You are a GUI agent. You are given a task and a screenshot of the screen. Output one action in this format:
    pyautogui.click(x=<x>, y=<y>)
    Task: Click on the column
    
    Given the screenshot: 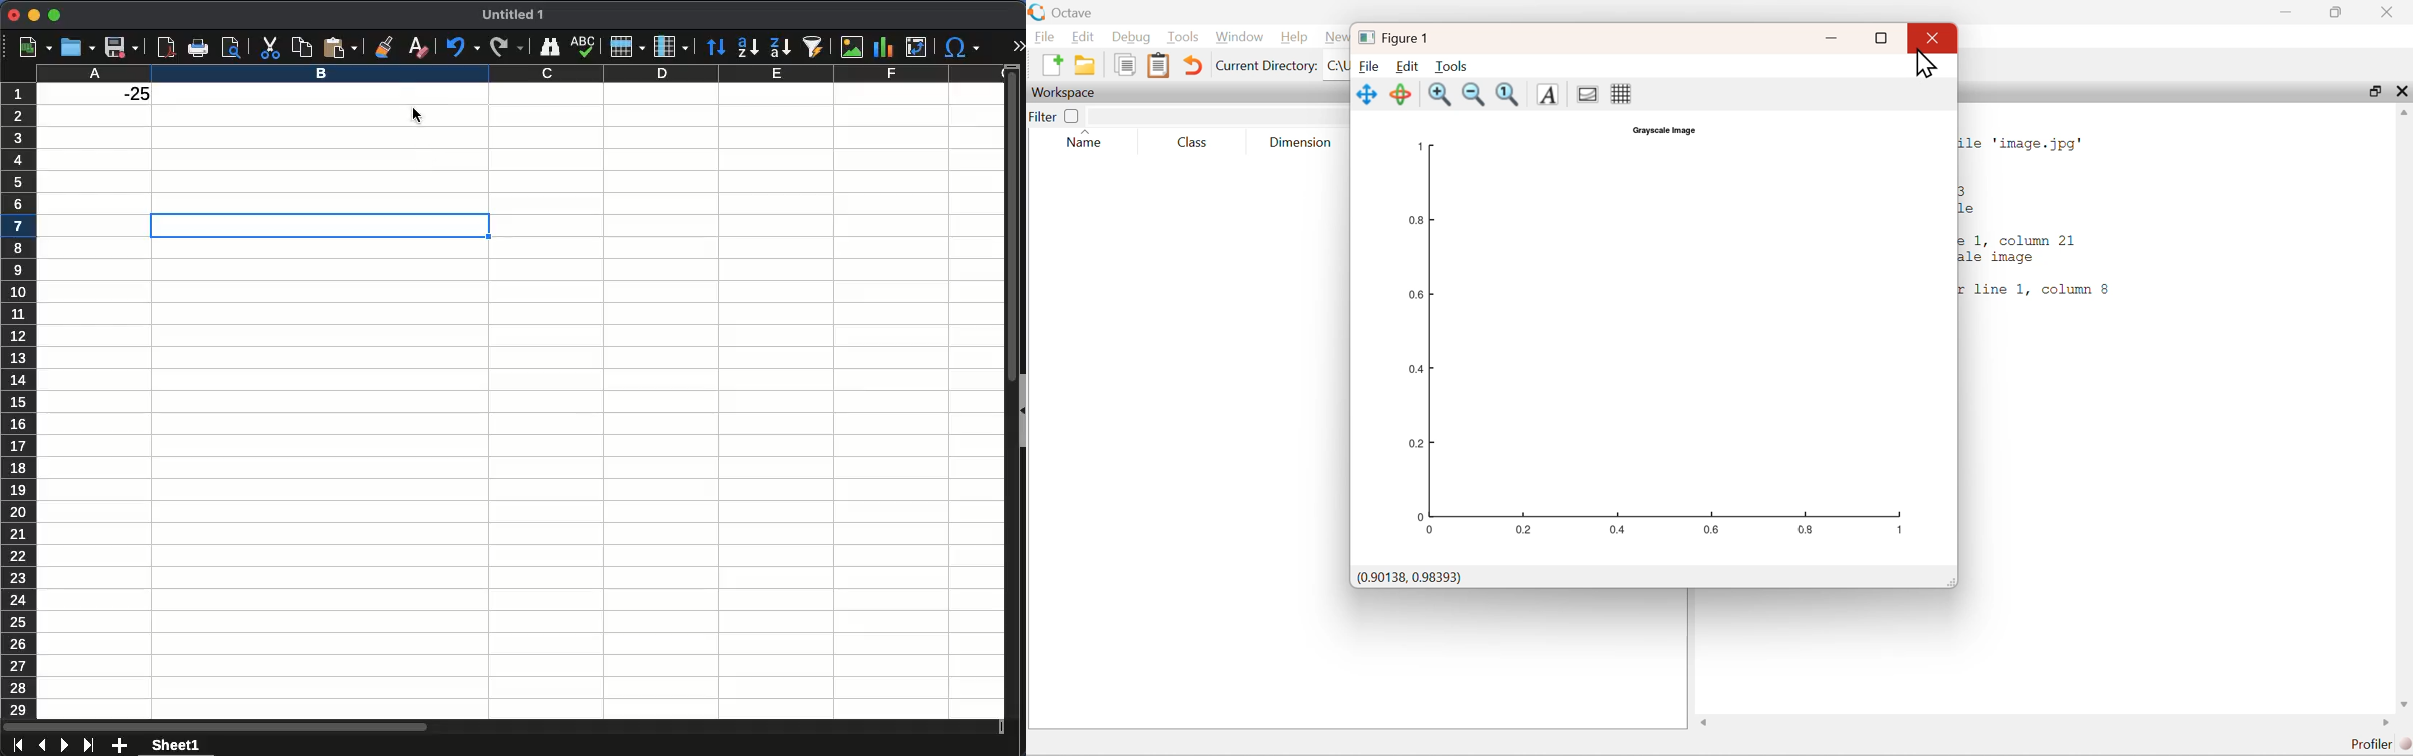 What is the action you would take?
    pyautogui.click(x=519, y=73)
    